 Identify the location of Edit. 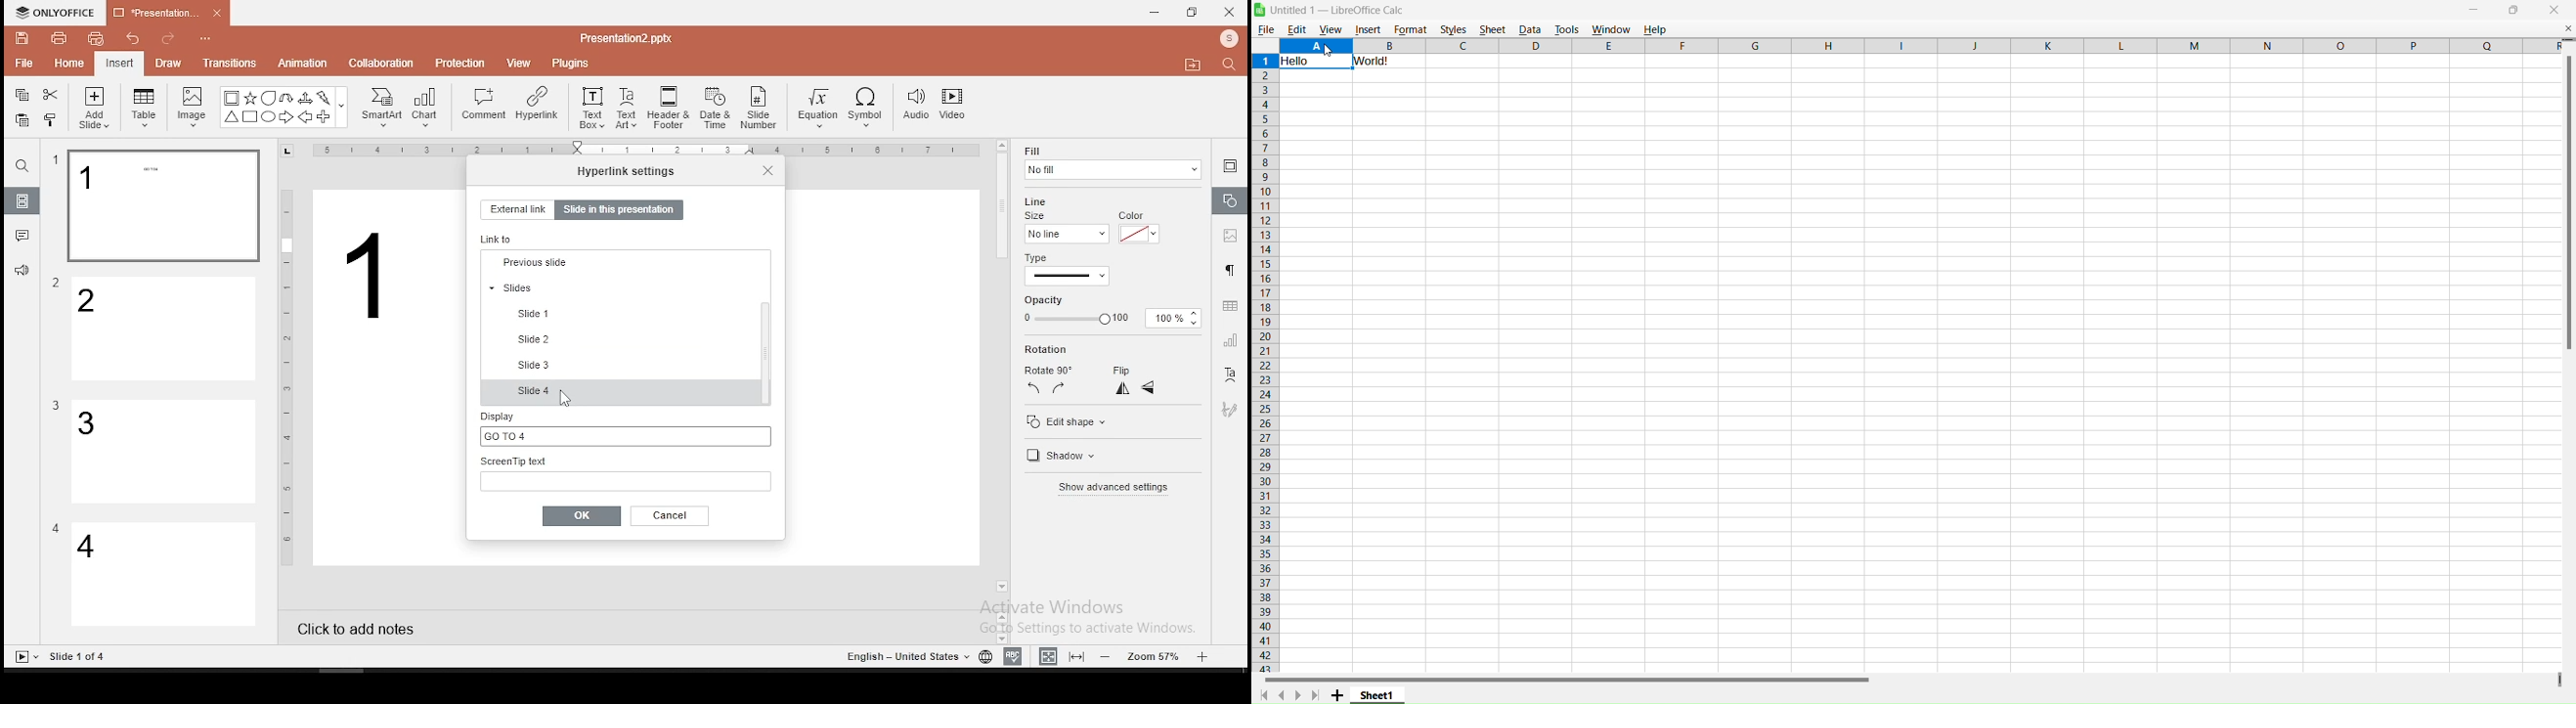
(1297, 29).